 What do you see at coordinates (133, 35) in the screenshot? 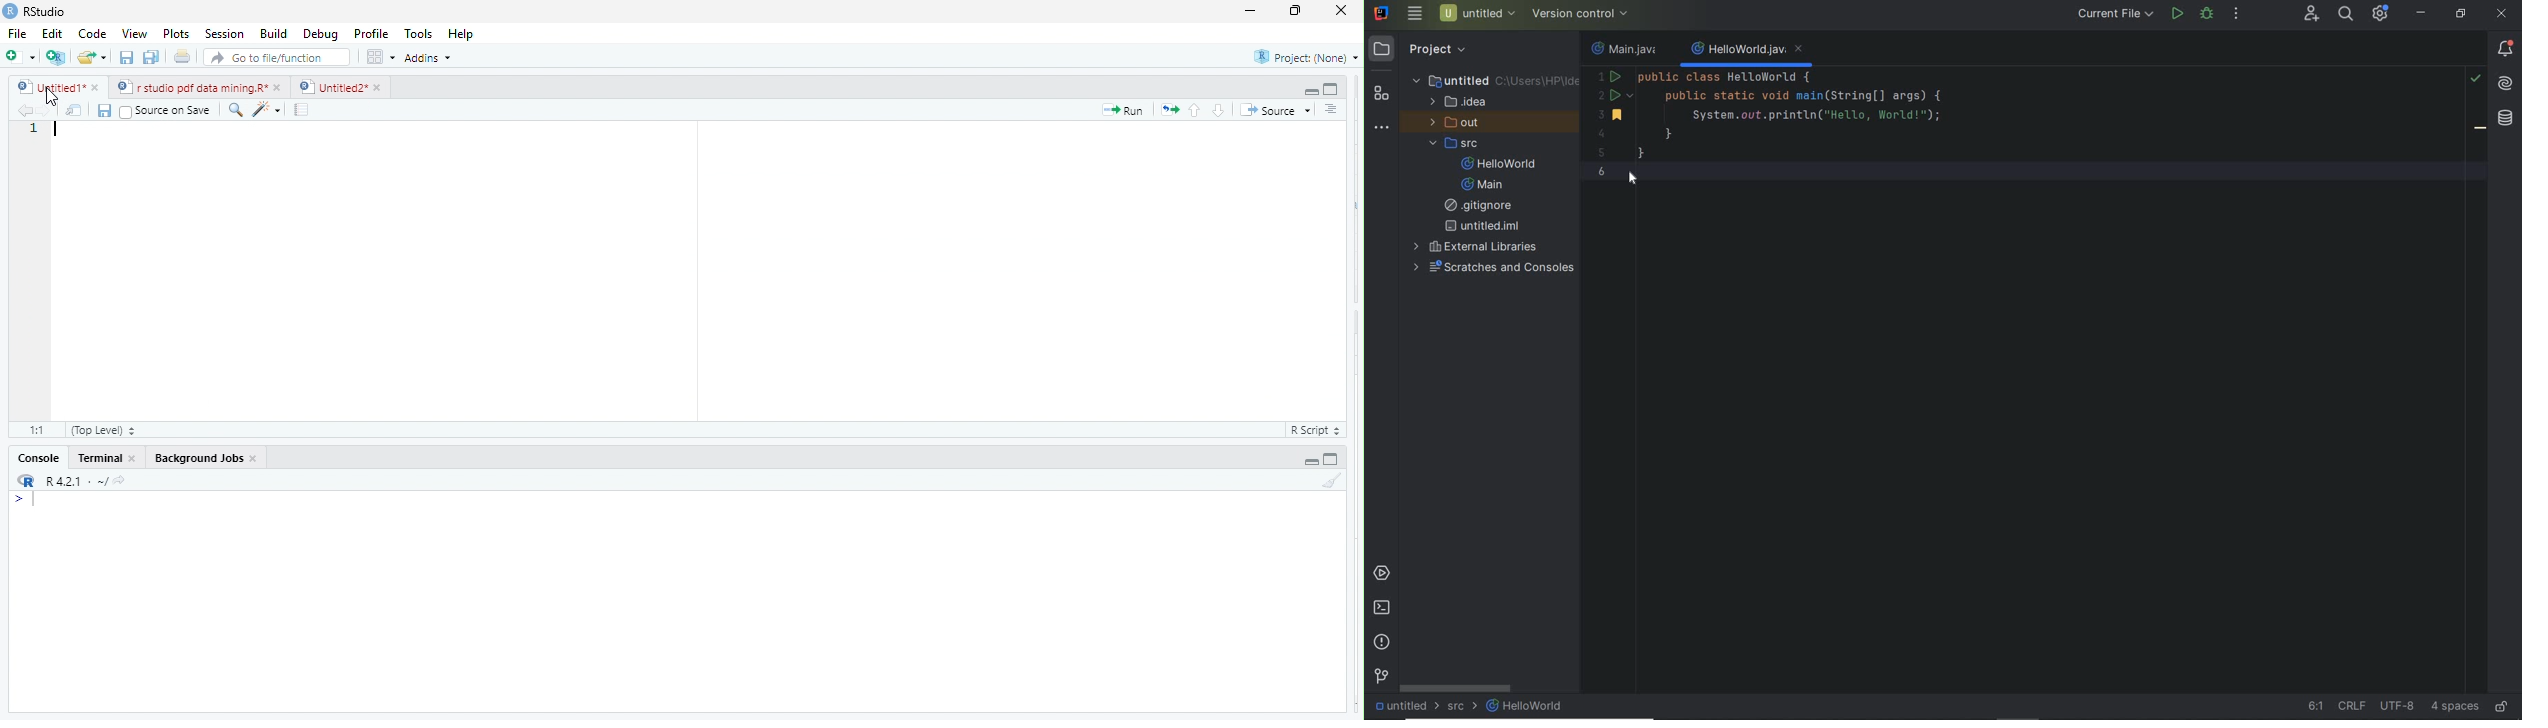
I see `View` at bounding box center [133, 35].